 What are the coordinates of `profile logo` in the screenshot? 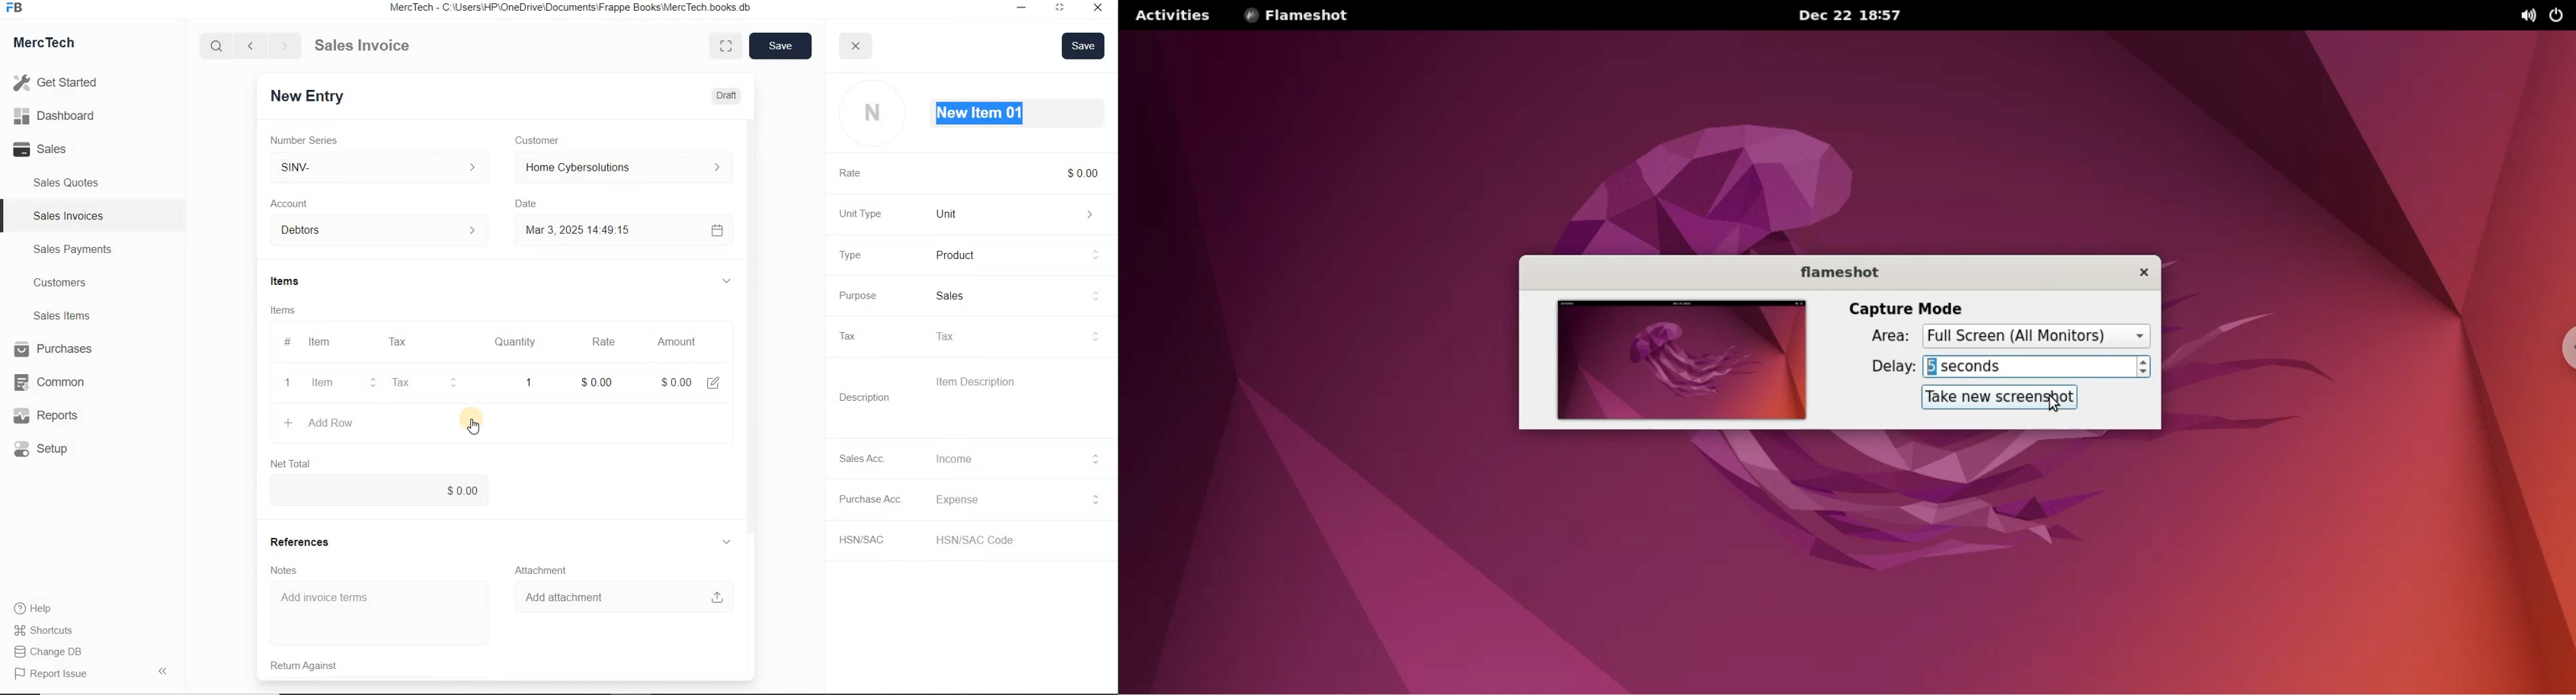 It's located at (872, 114).